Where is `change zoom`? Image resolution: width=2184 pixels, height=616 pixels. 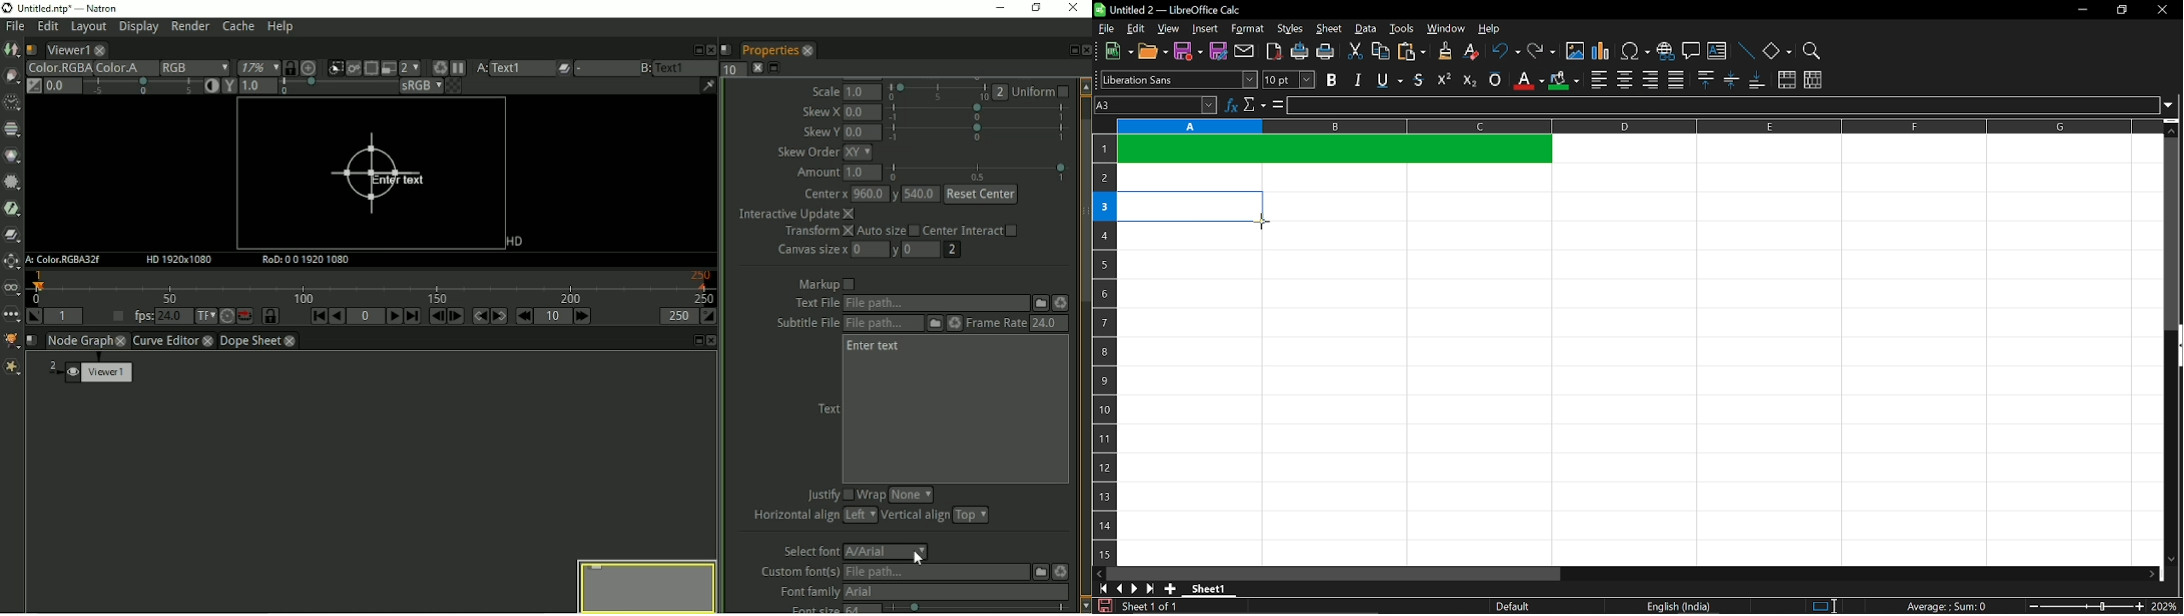 change zoom is located at coordinates (2084, 606).